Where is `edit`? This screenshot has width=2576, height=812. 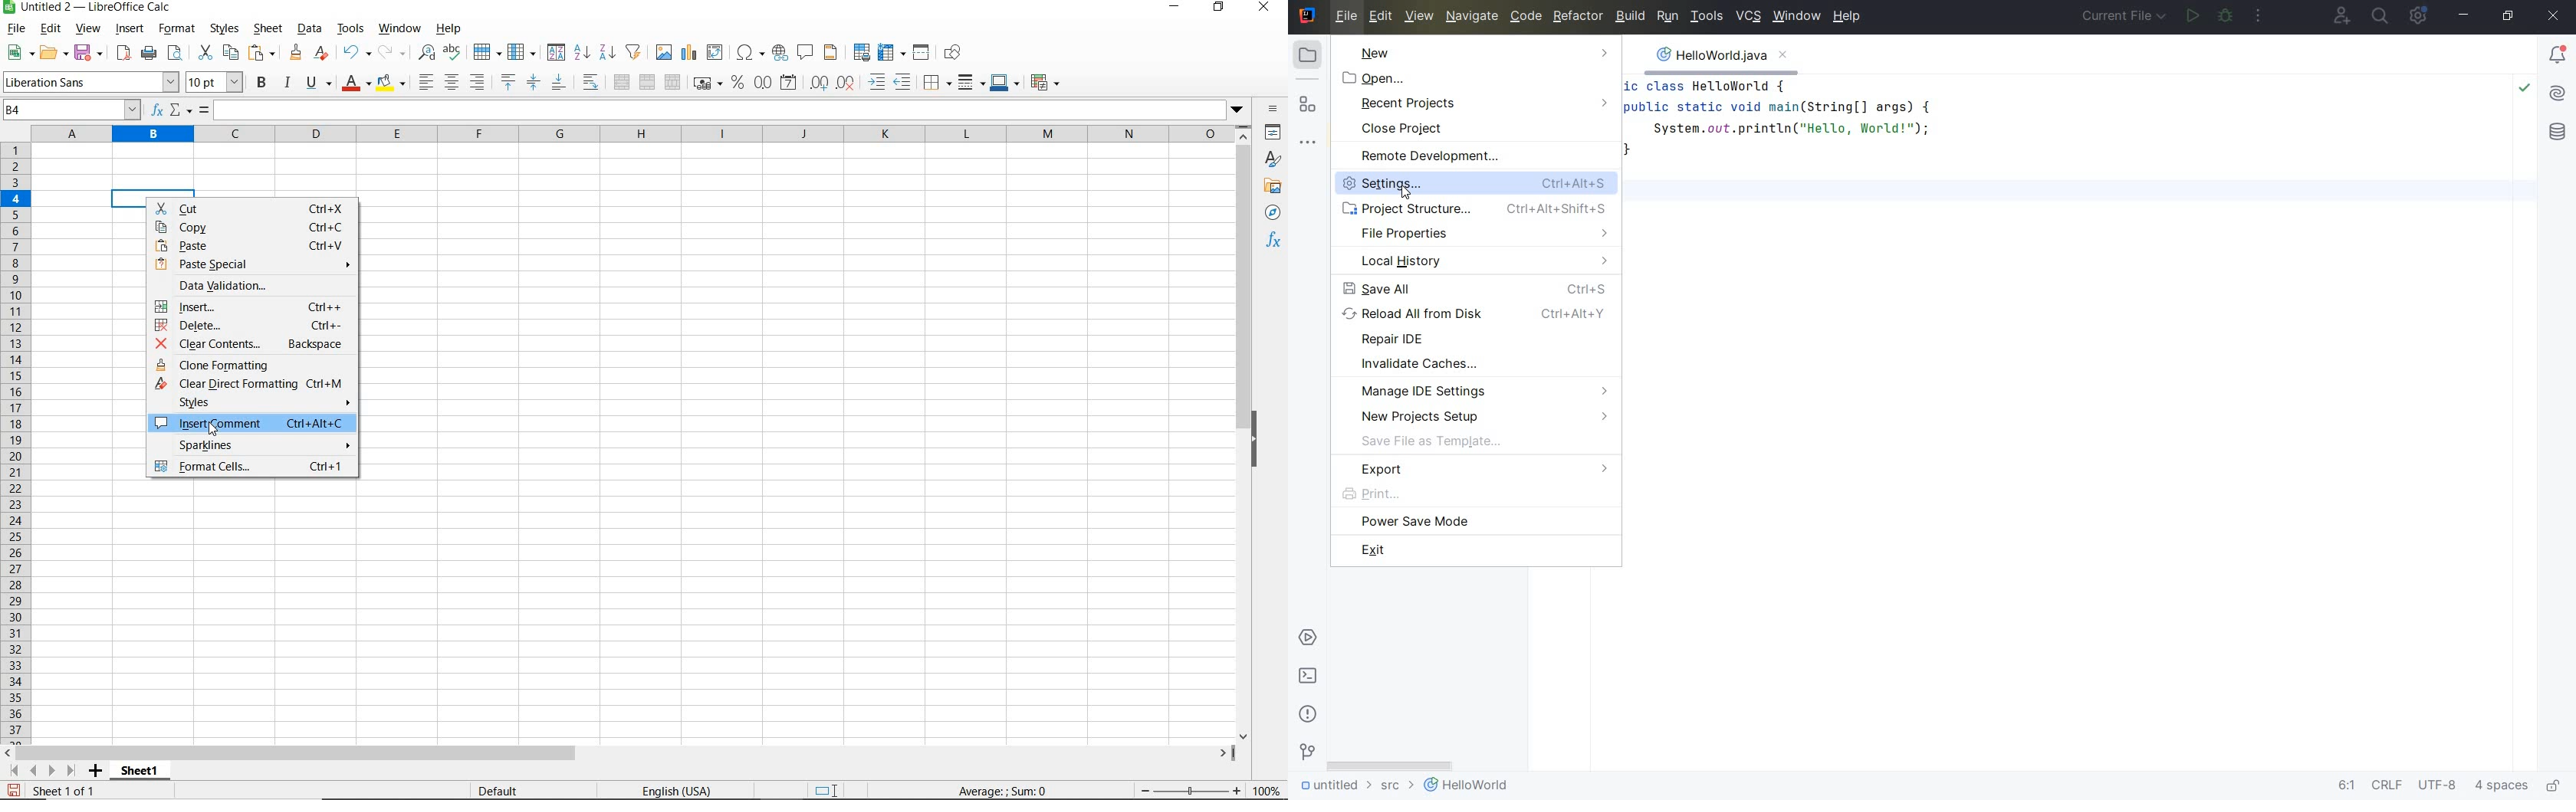 edit is located at coordinates (51, 28).